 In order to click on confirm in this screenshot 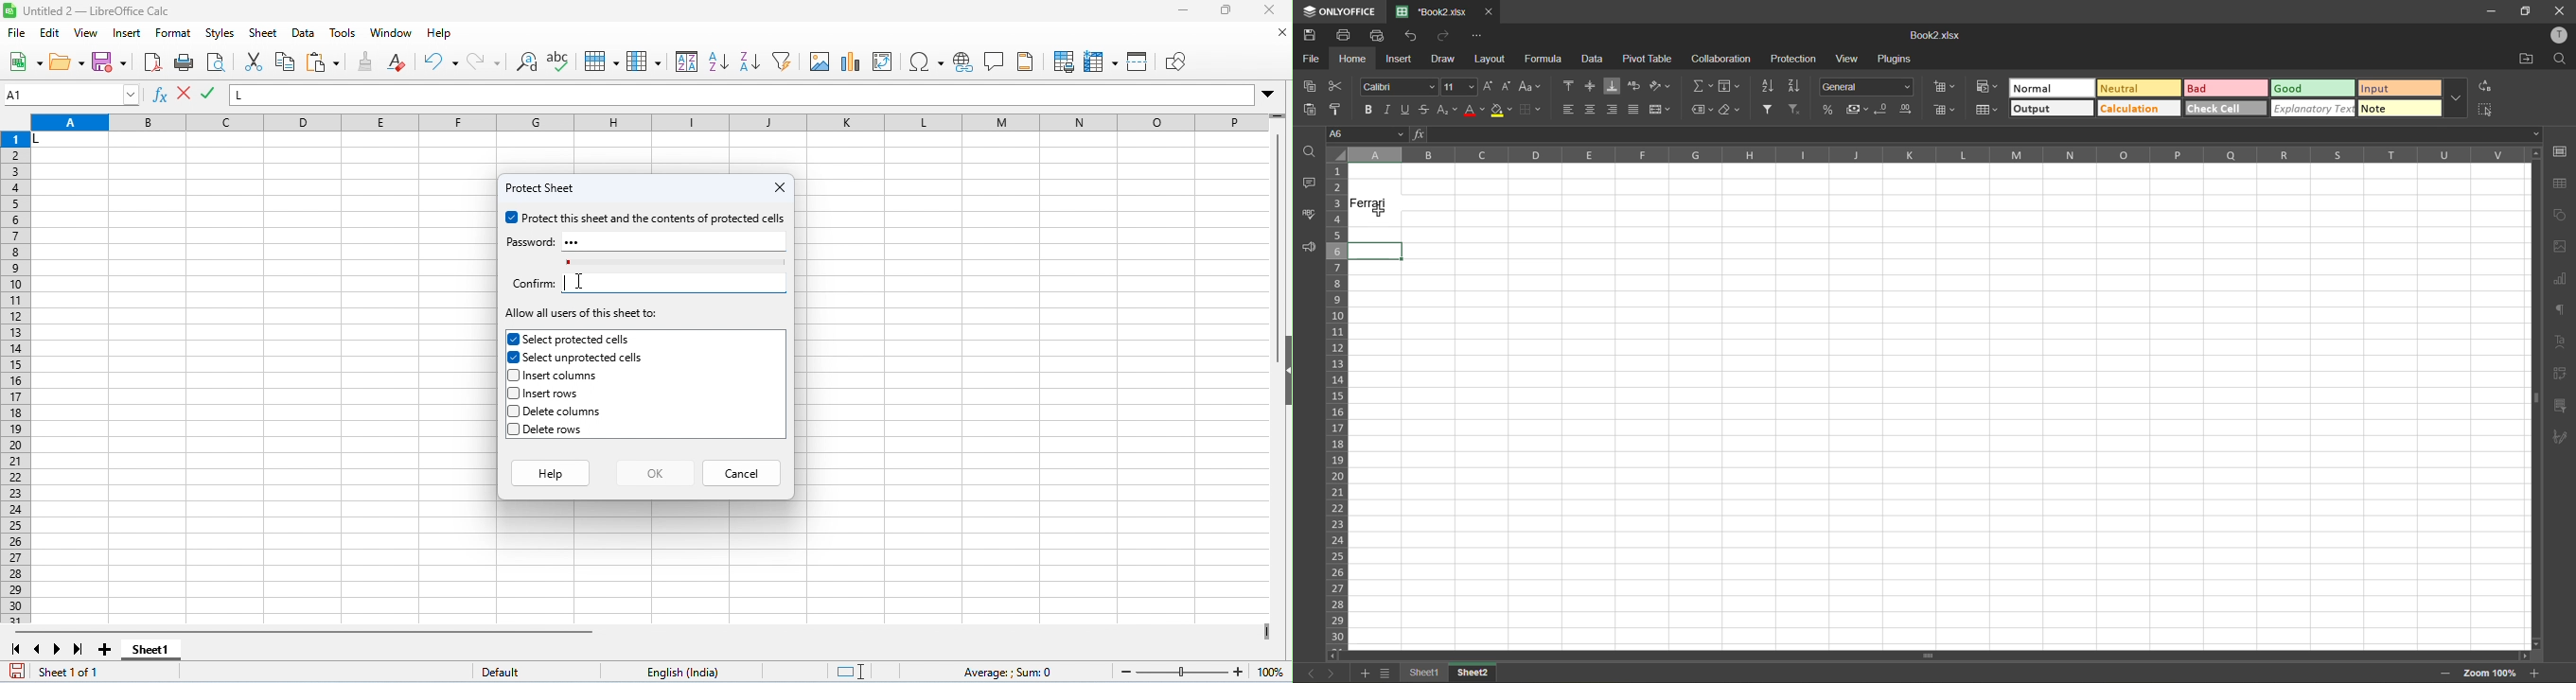, I will do `click(532, 284)`.